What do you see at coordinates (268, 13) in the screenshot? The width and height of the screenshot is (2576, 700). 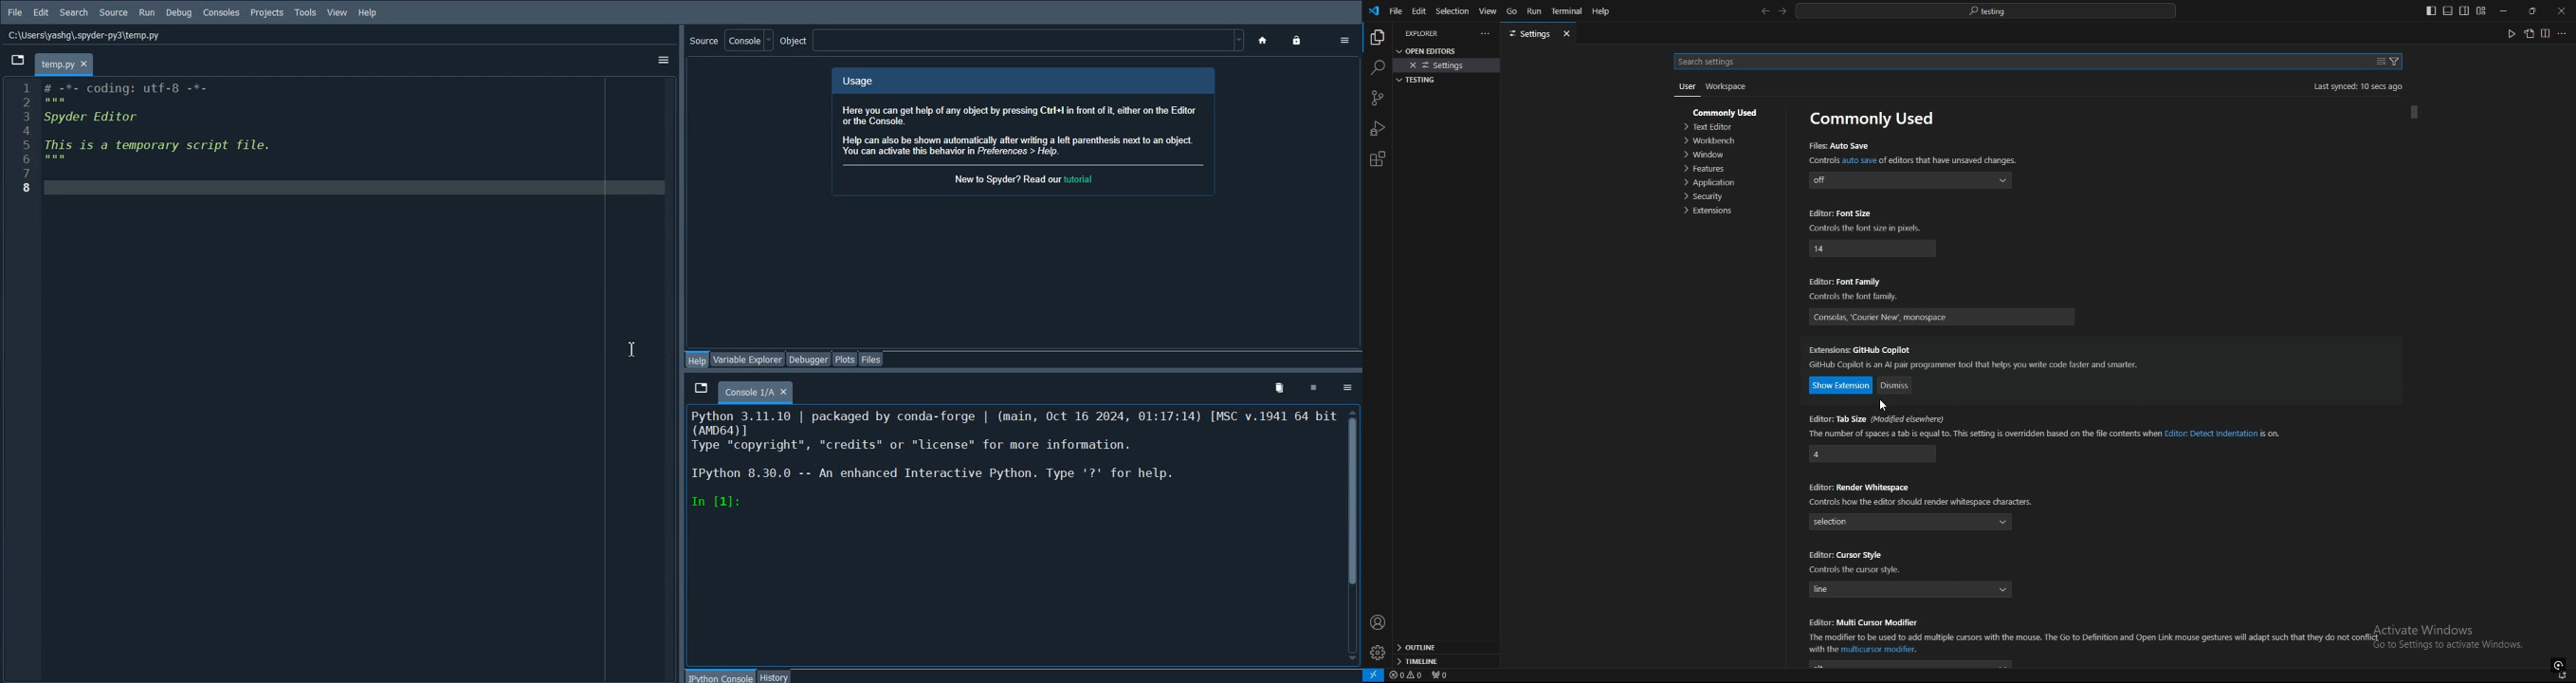 I see `Projects` at bounding box center [268, 13].